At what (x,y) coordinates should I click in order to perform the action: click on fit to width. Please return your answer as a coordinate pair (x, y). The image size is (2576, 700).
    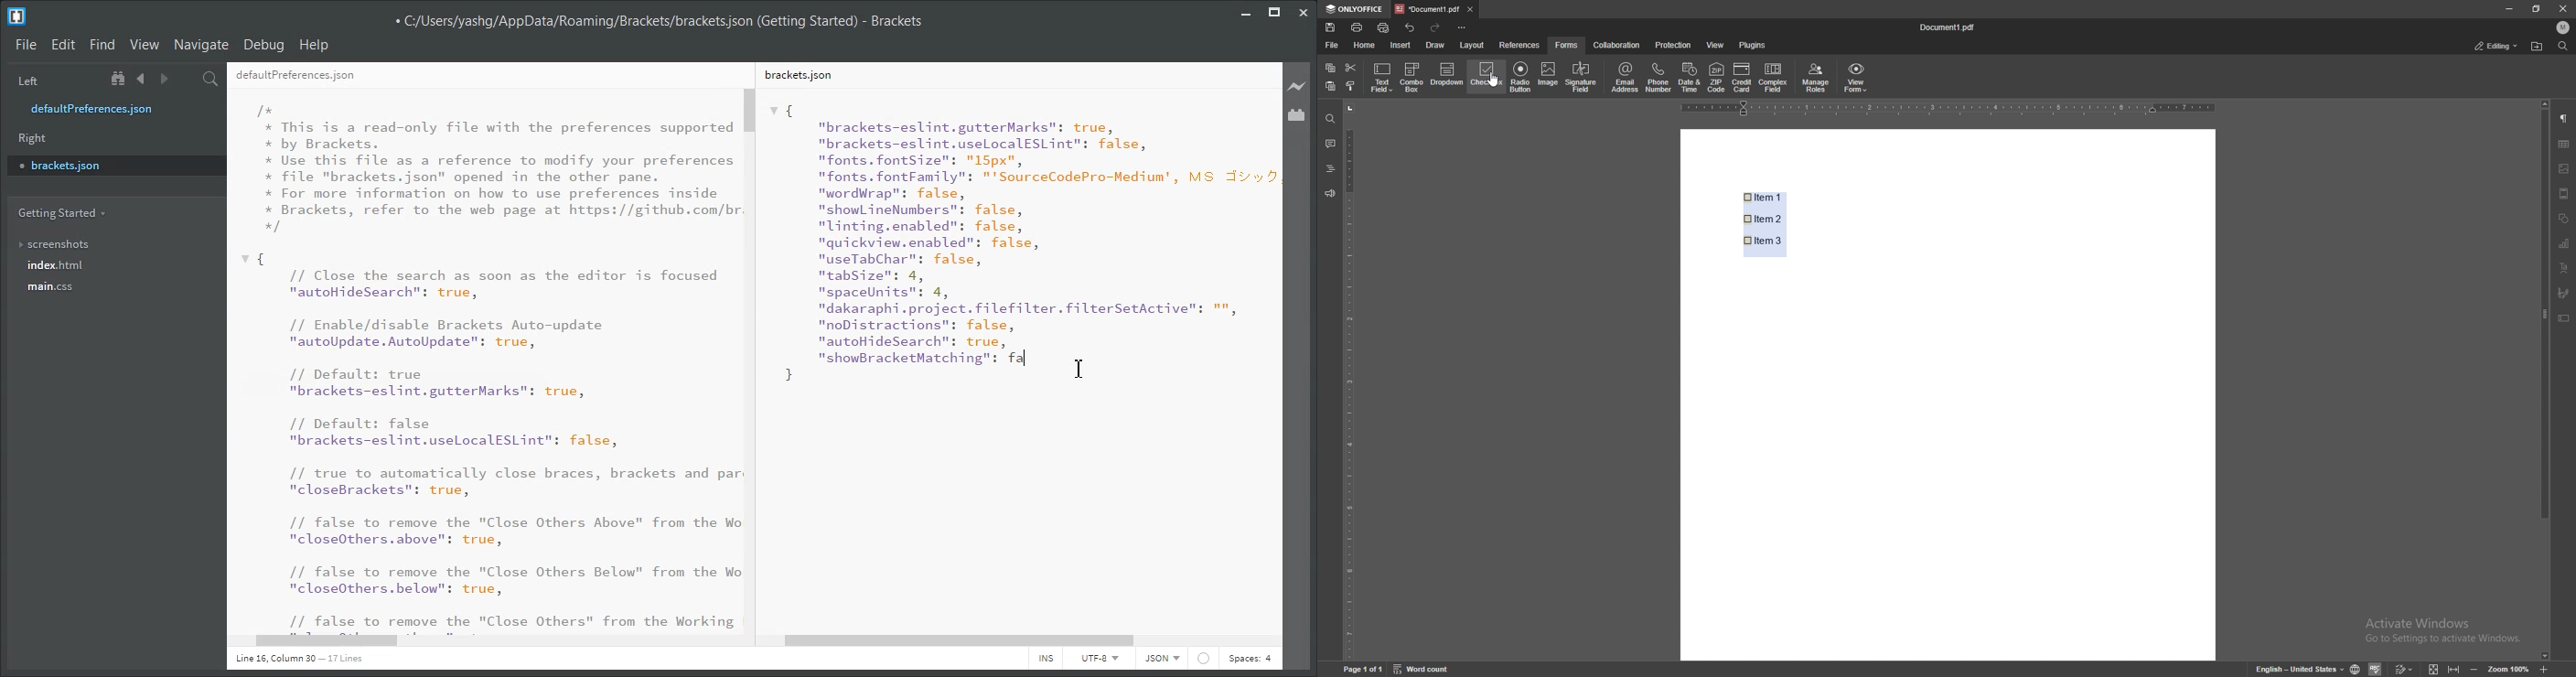
    Looking at the image, I should click on (2453, 667).